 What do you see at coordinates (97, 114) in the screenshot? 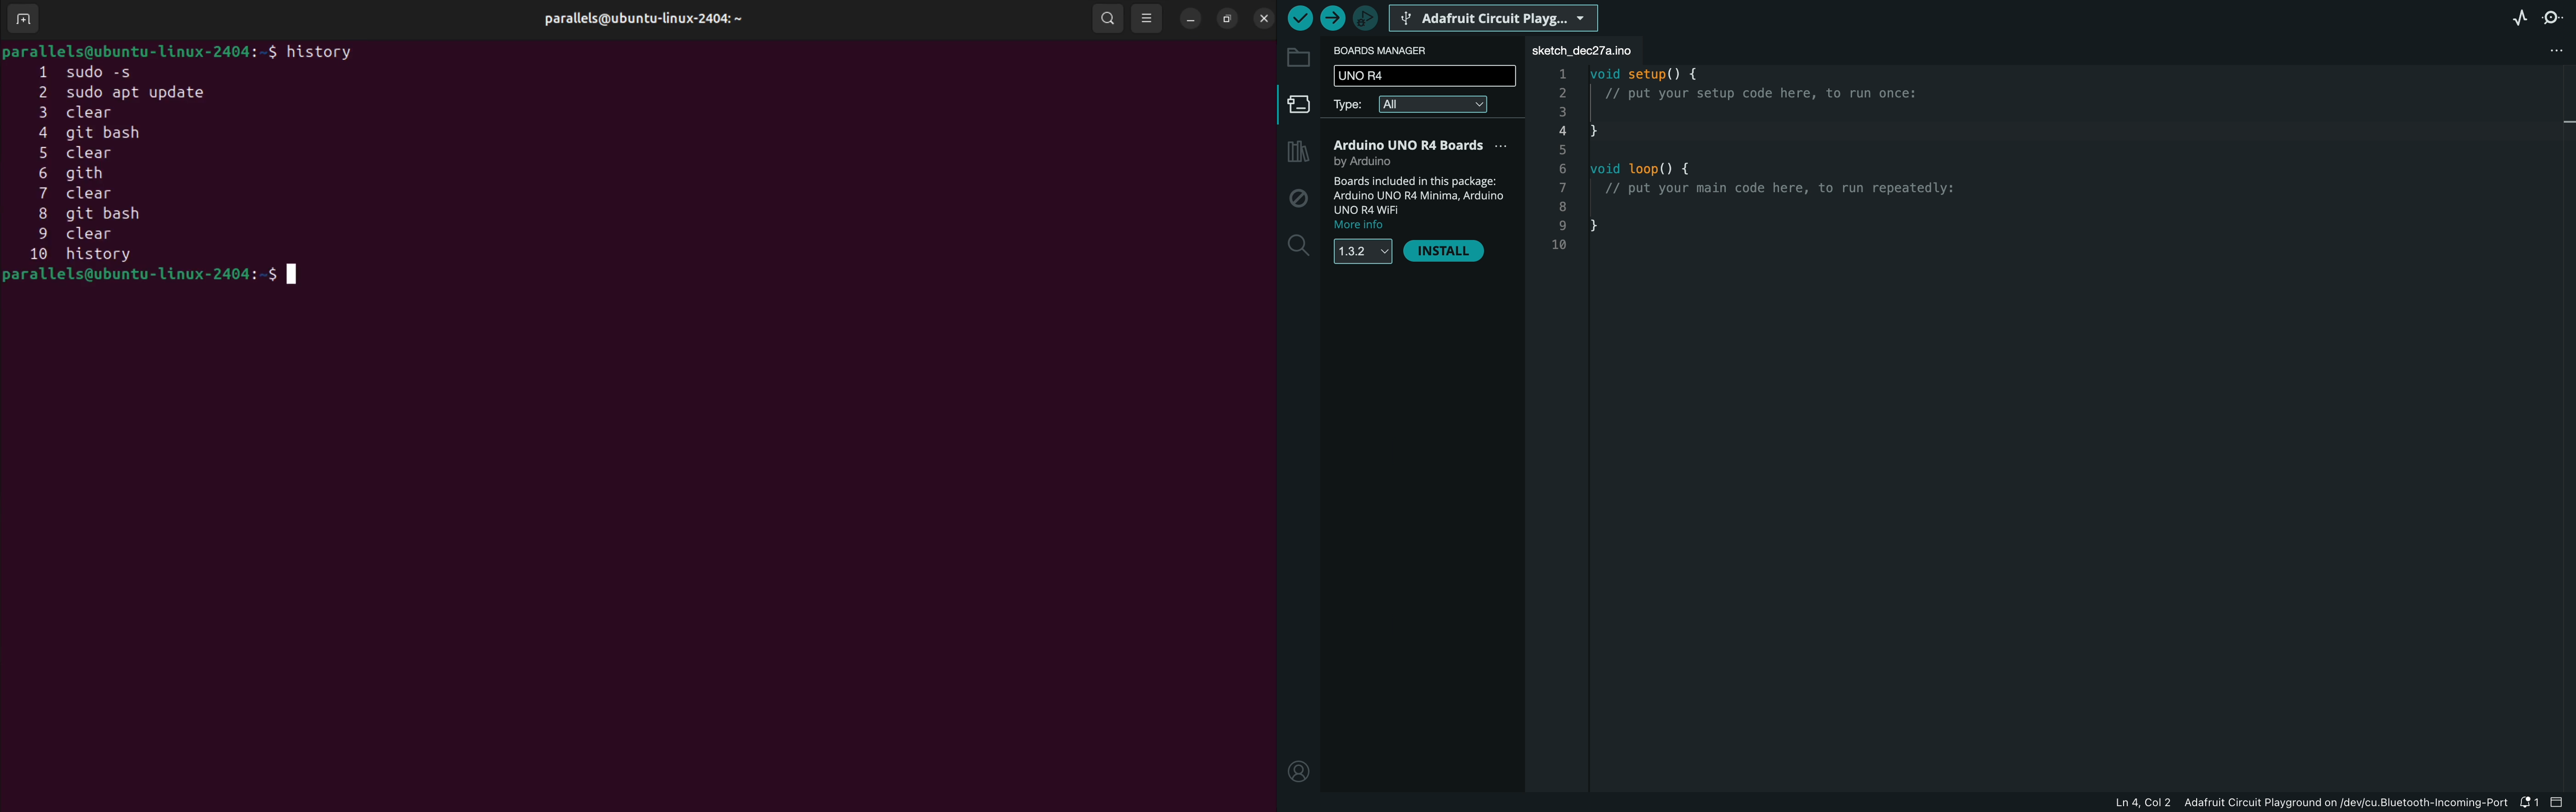
I see `3.clear` at bounding box center [97, 114].